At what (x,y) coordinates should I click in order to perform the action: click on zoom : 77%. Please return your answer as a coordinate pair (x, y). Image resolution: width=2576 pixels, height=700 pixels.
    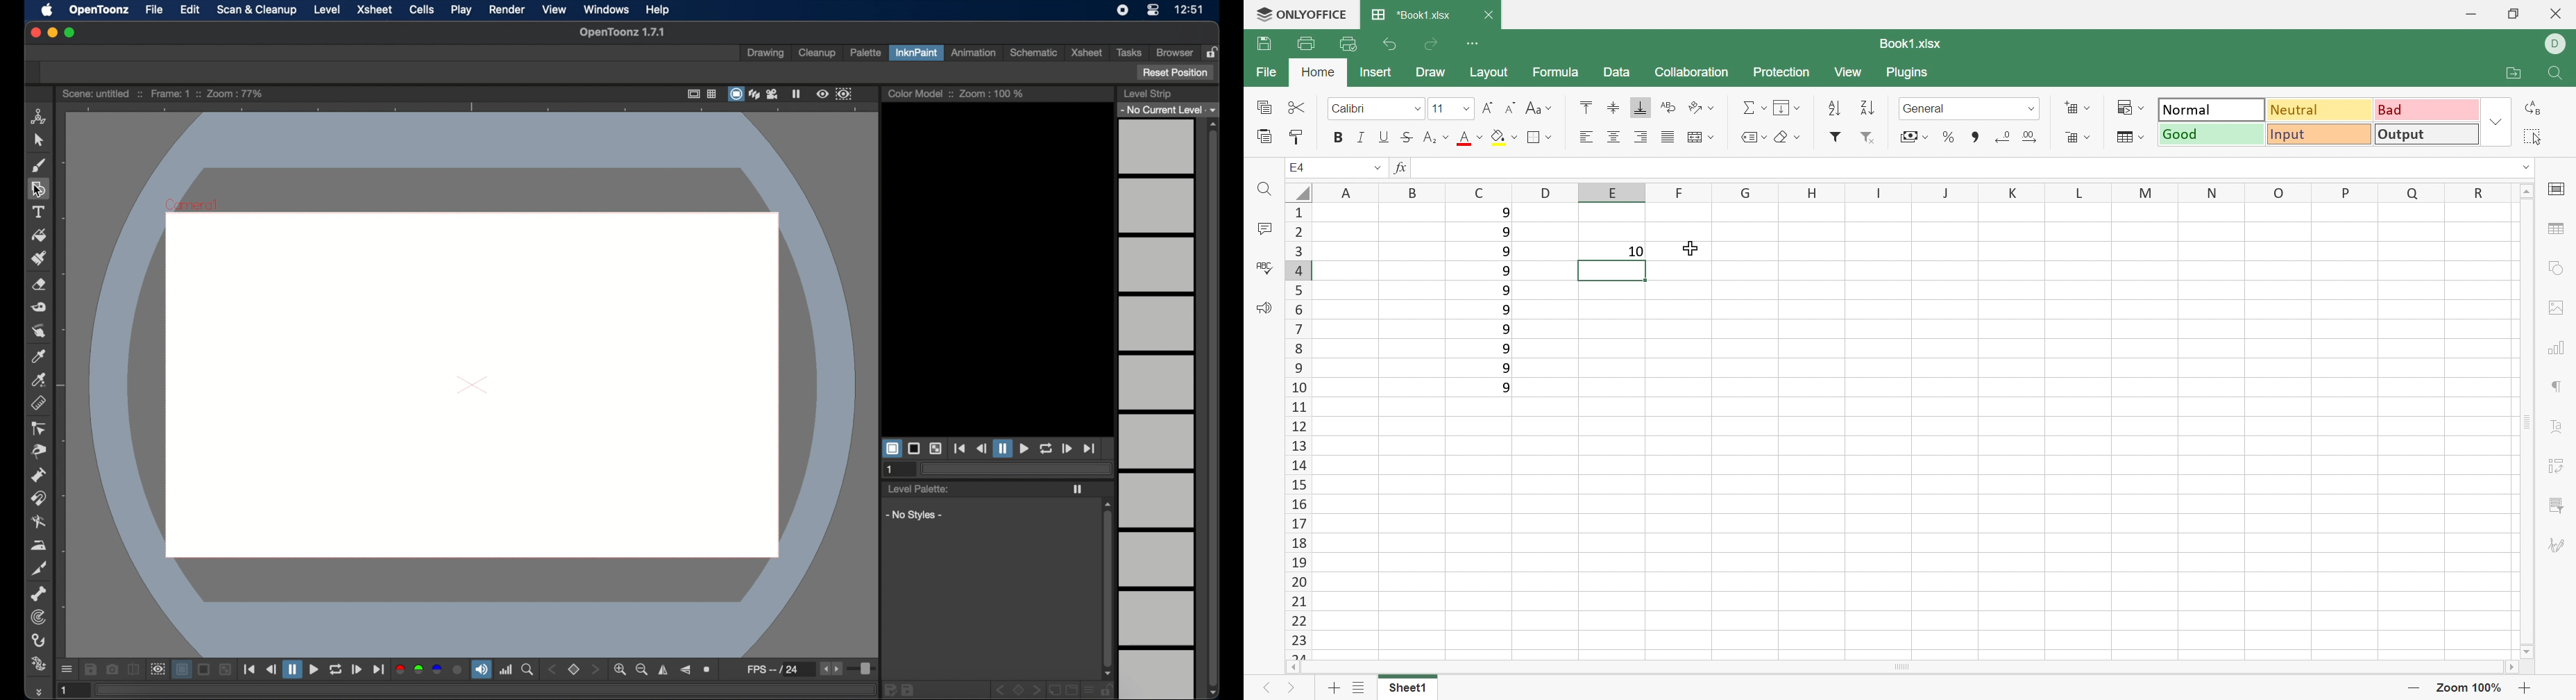
    Looking at the image, I should click on (236, 93).